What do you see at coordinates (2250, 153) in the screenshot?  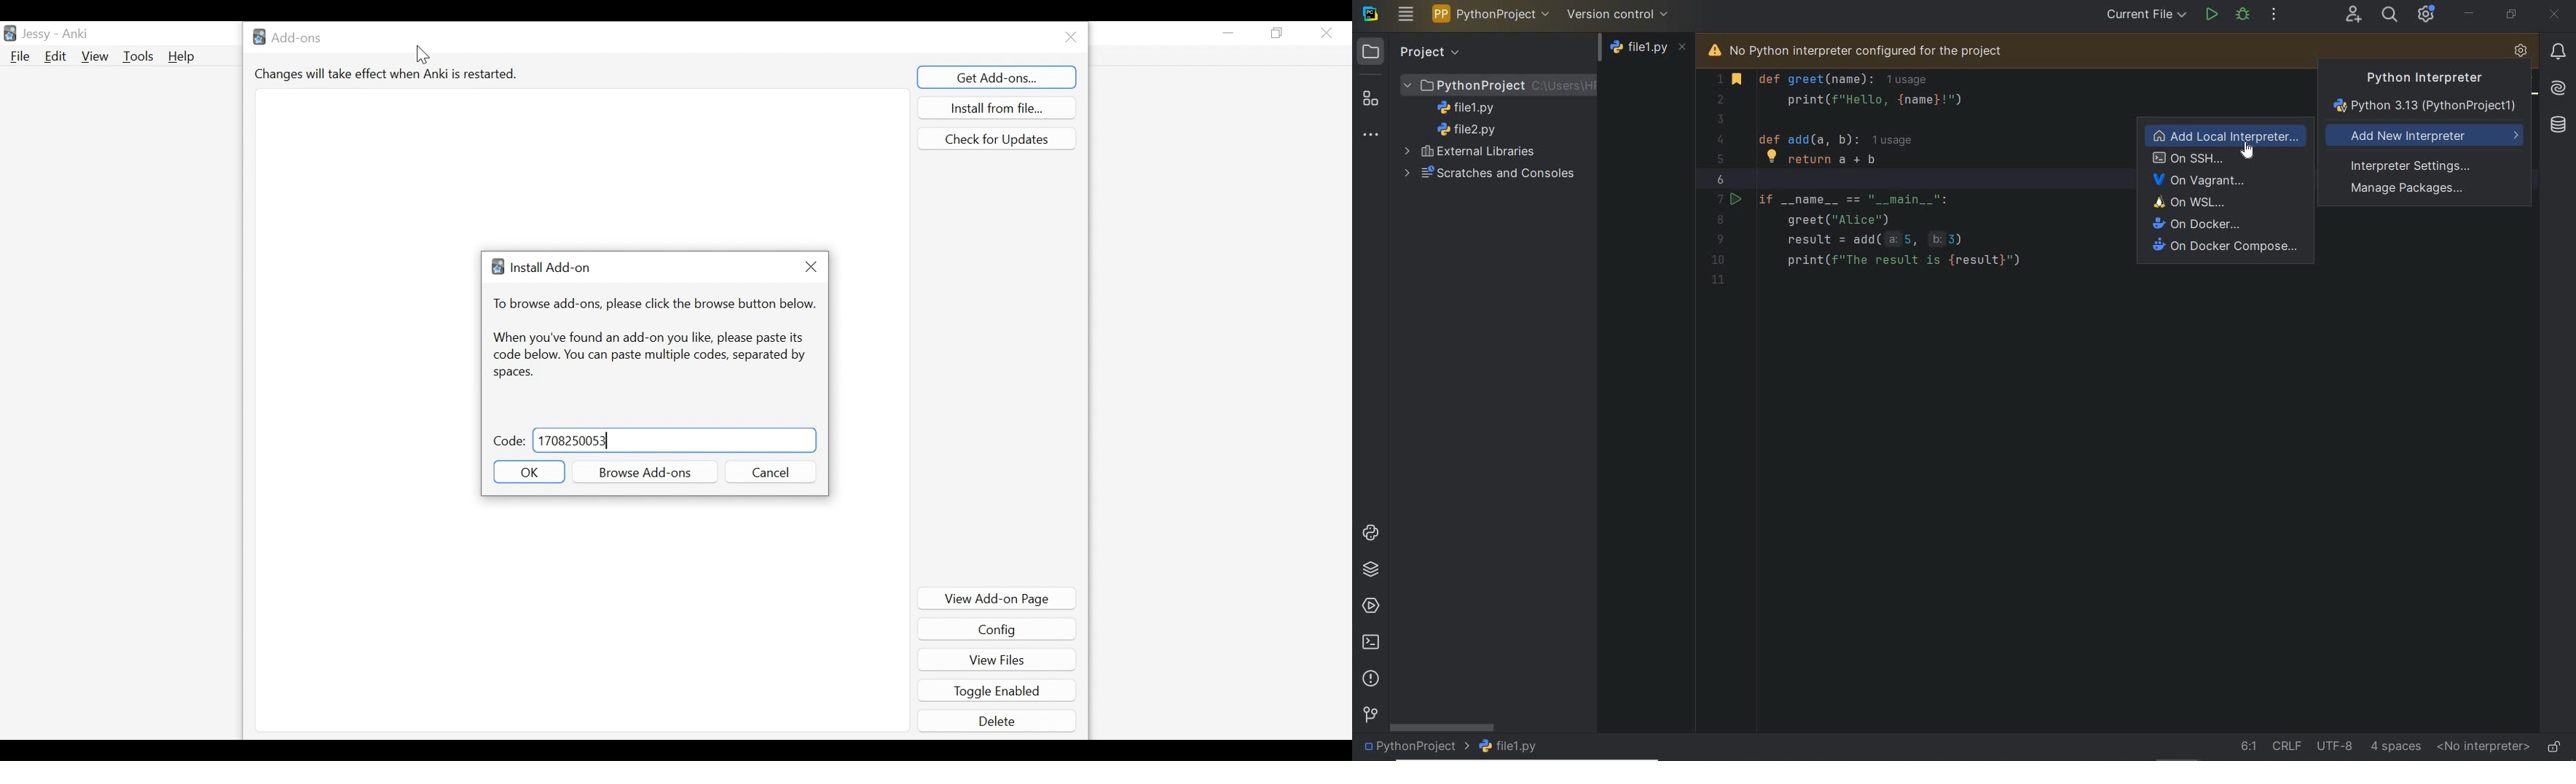 I see `cursor` at bounding box center [2250, 153].